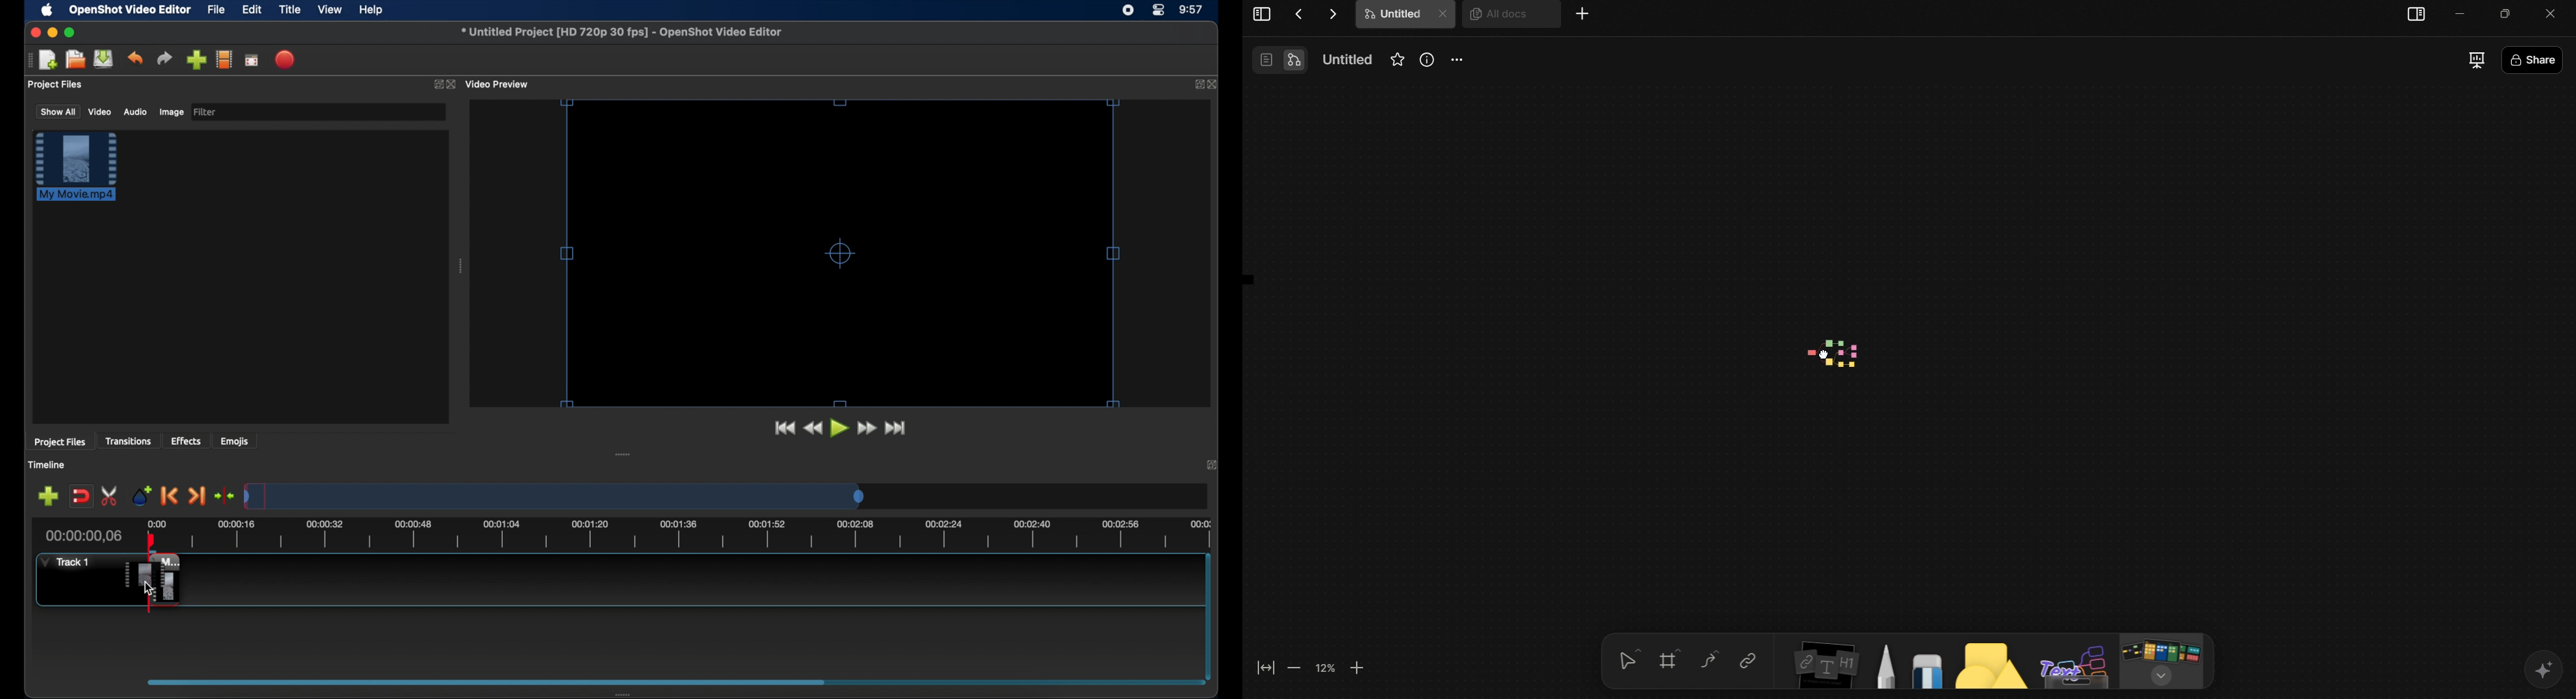 The height and width of the screenshot is (700, 2576). I want to click on resize handles, so click(839, 252).